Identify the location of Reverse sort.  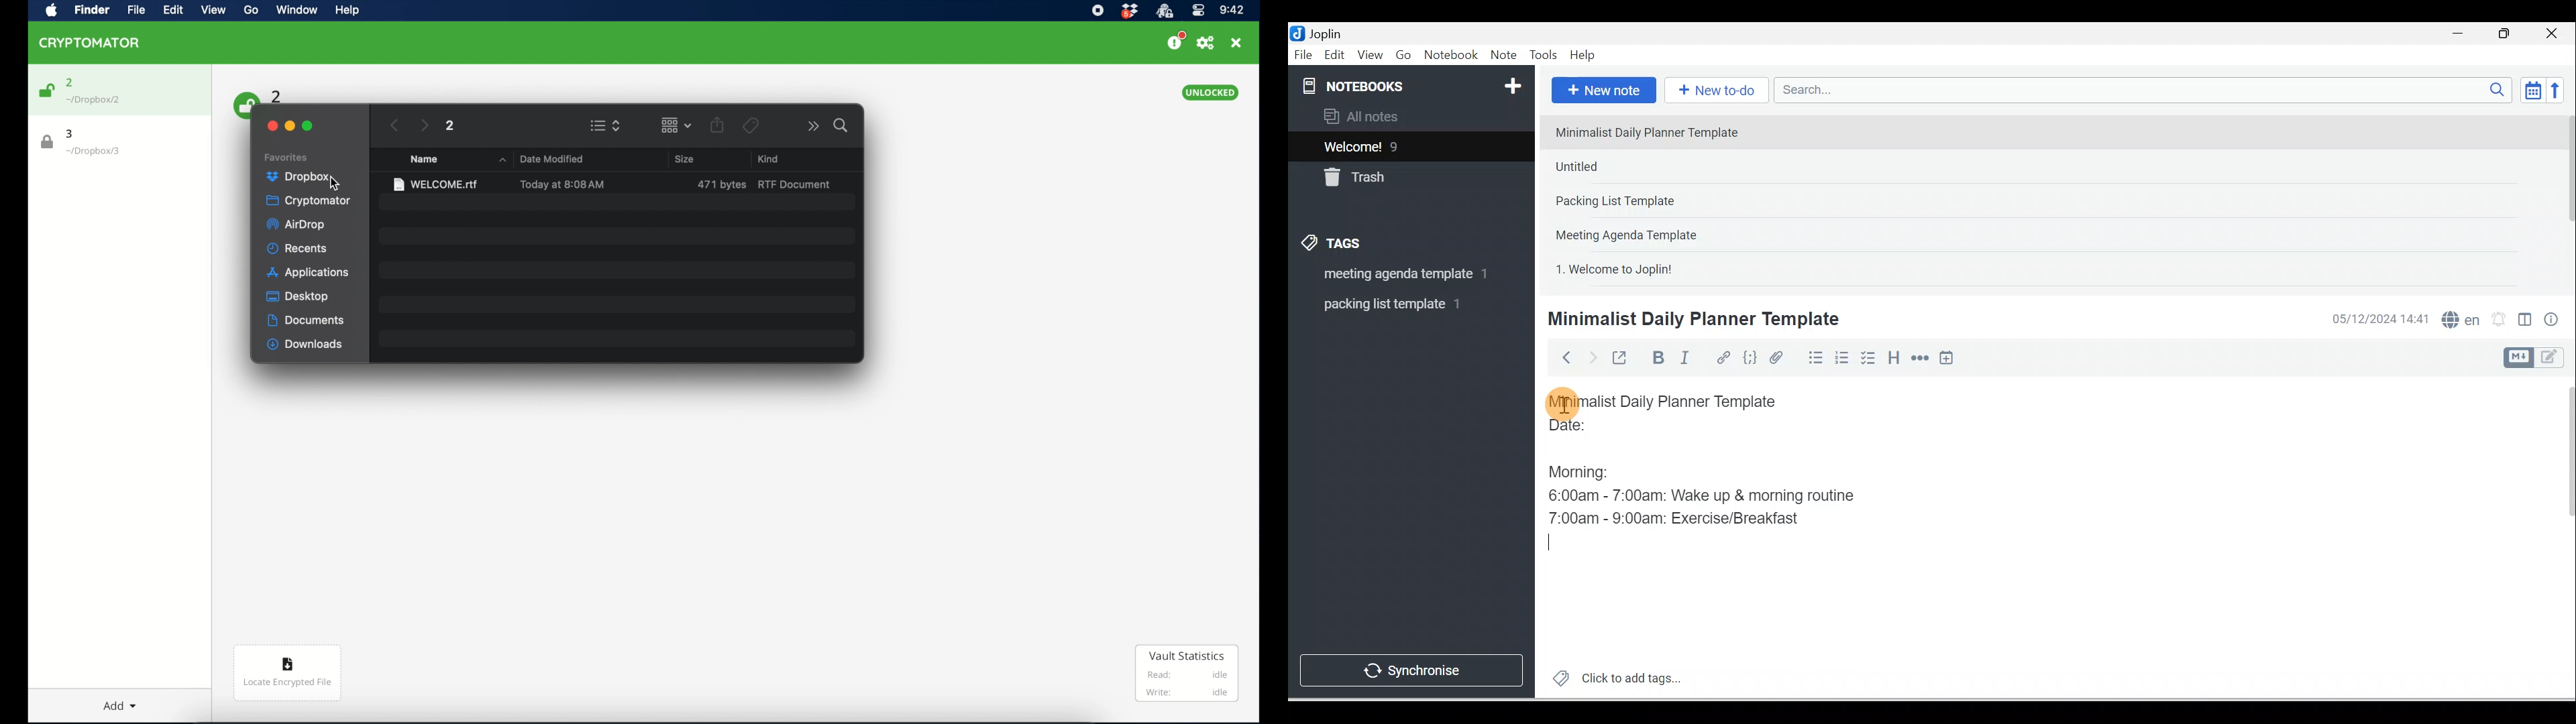
(2559, 90).